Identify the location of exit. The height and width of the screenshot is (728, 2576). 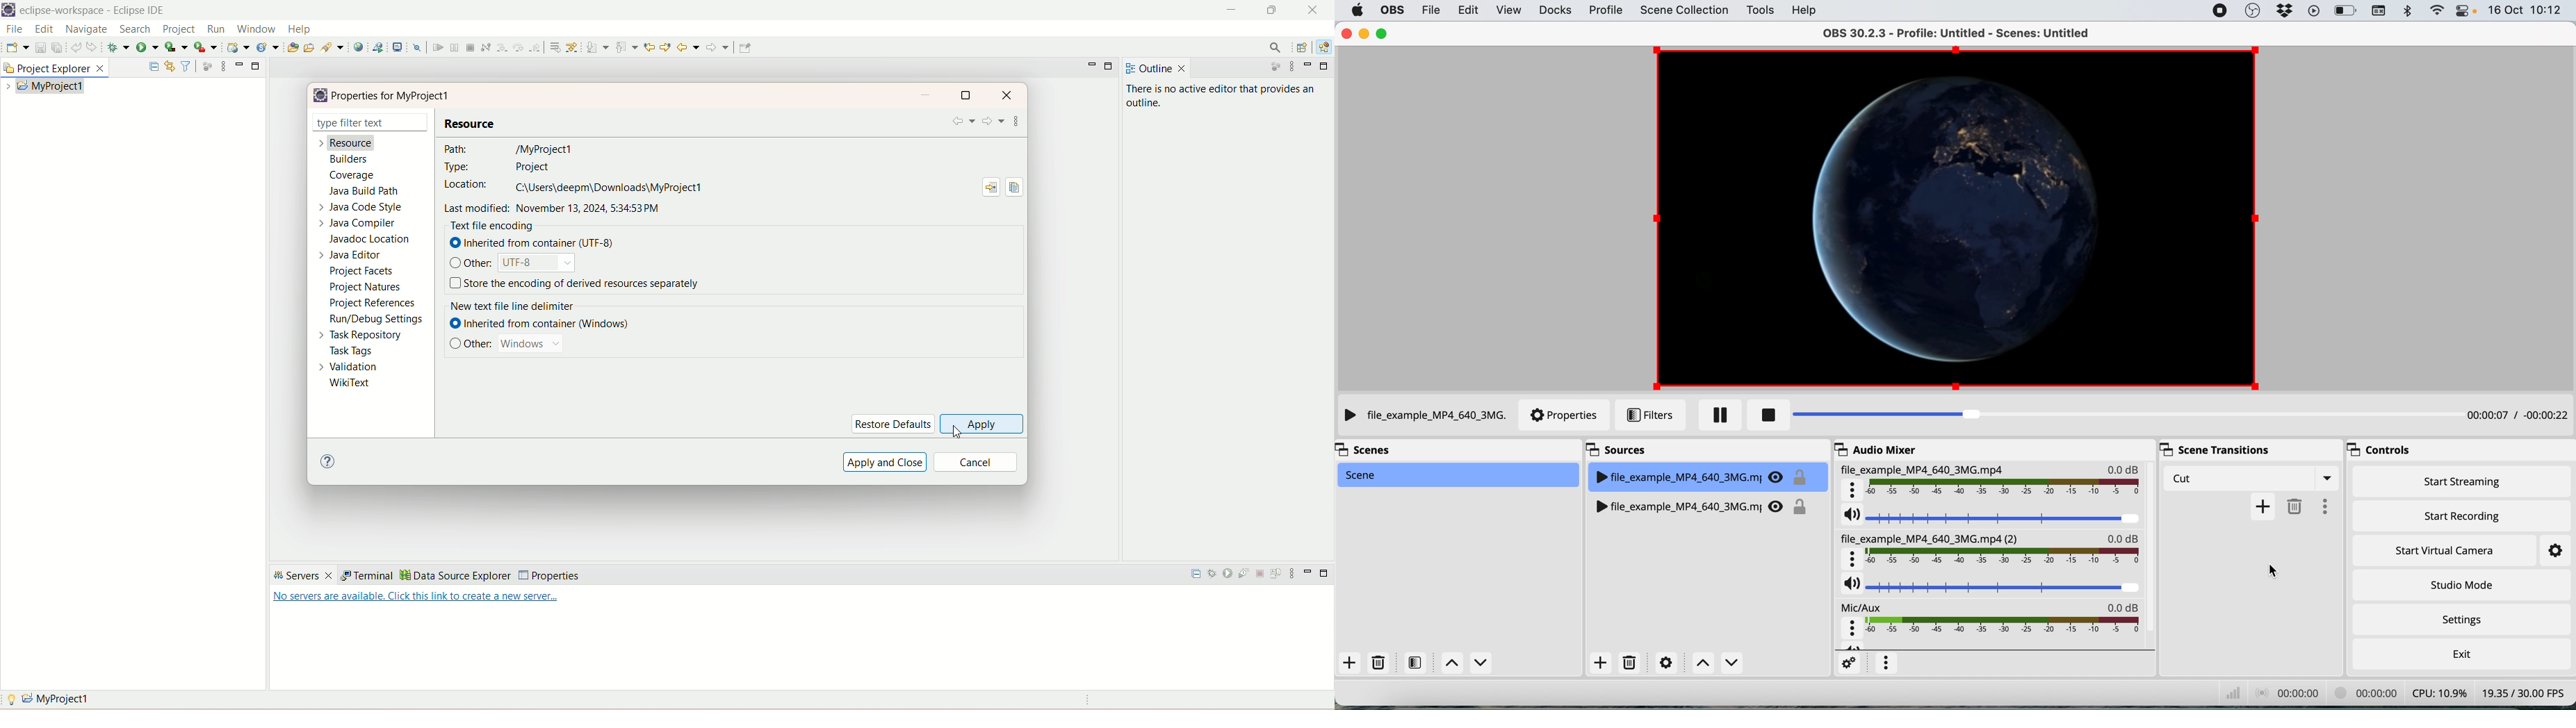
(2463, 656).